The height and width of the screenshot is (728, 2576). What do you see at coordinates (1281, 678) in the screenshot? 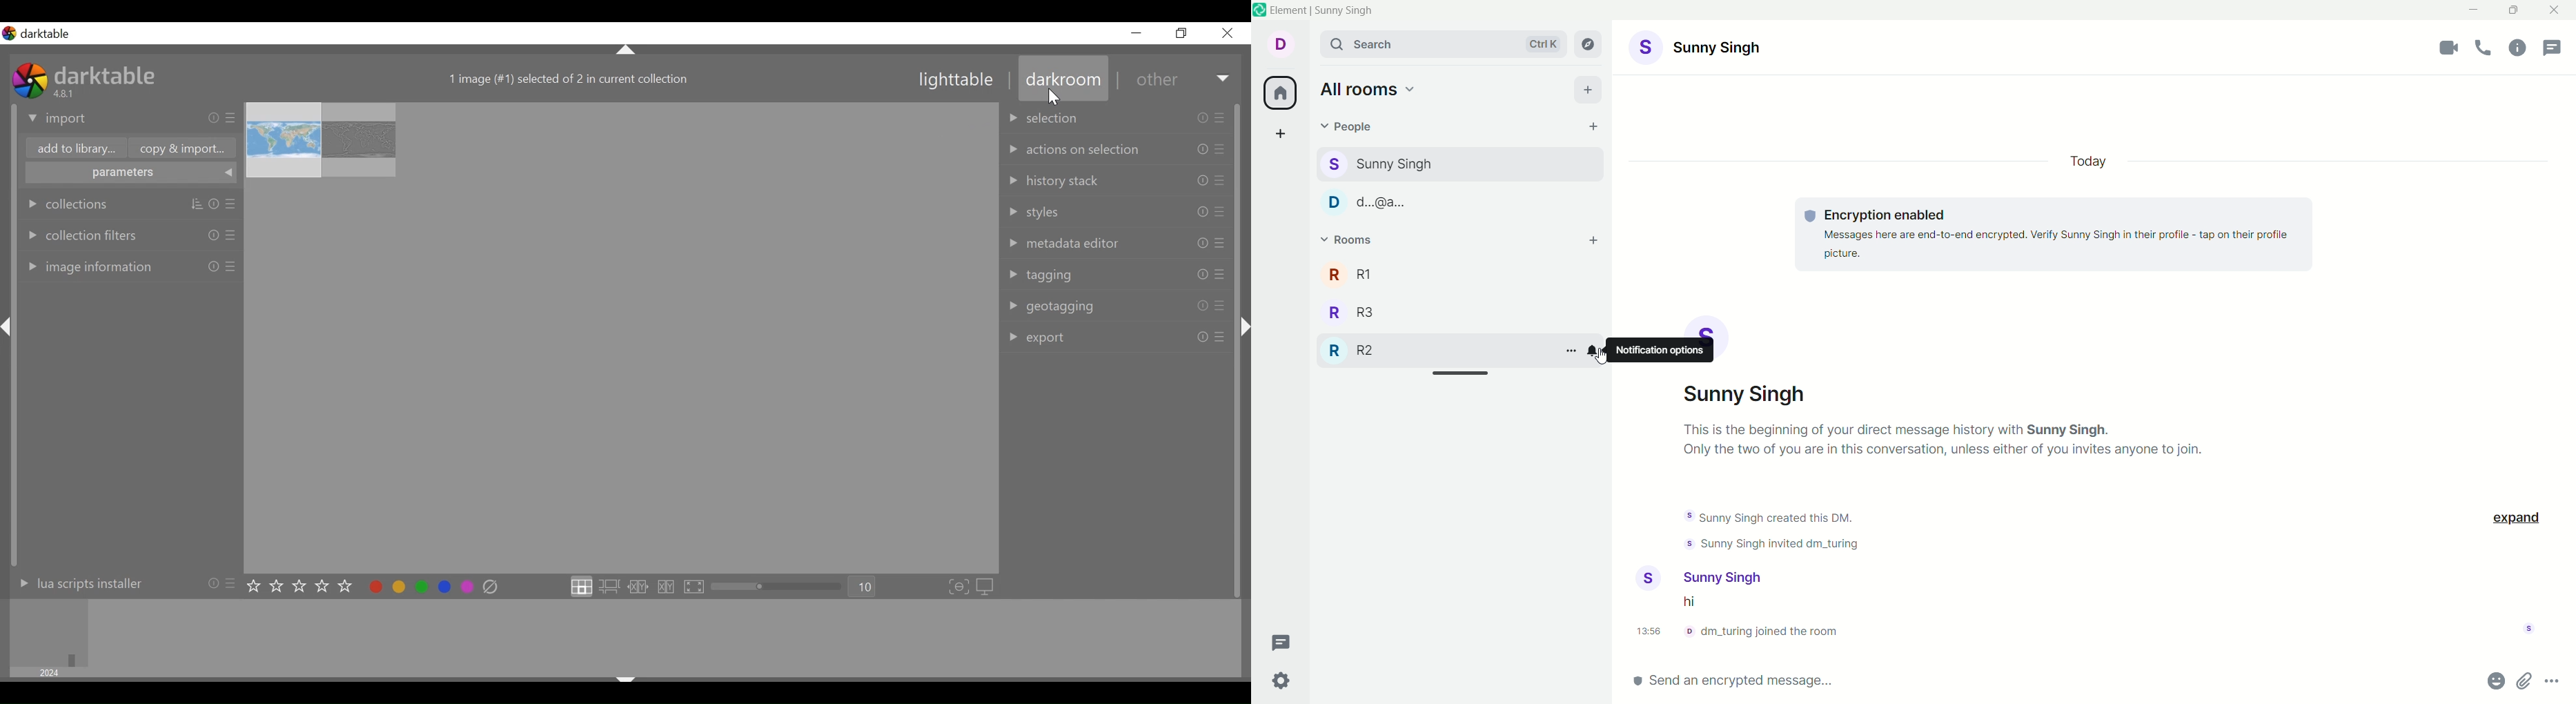
I see `settings` at bounding box center [1281, 678].